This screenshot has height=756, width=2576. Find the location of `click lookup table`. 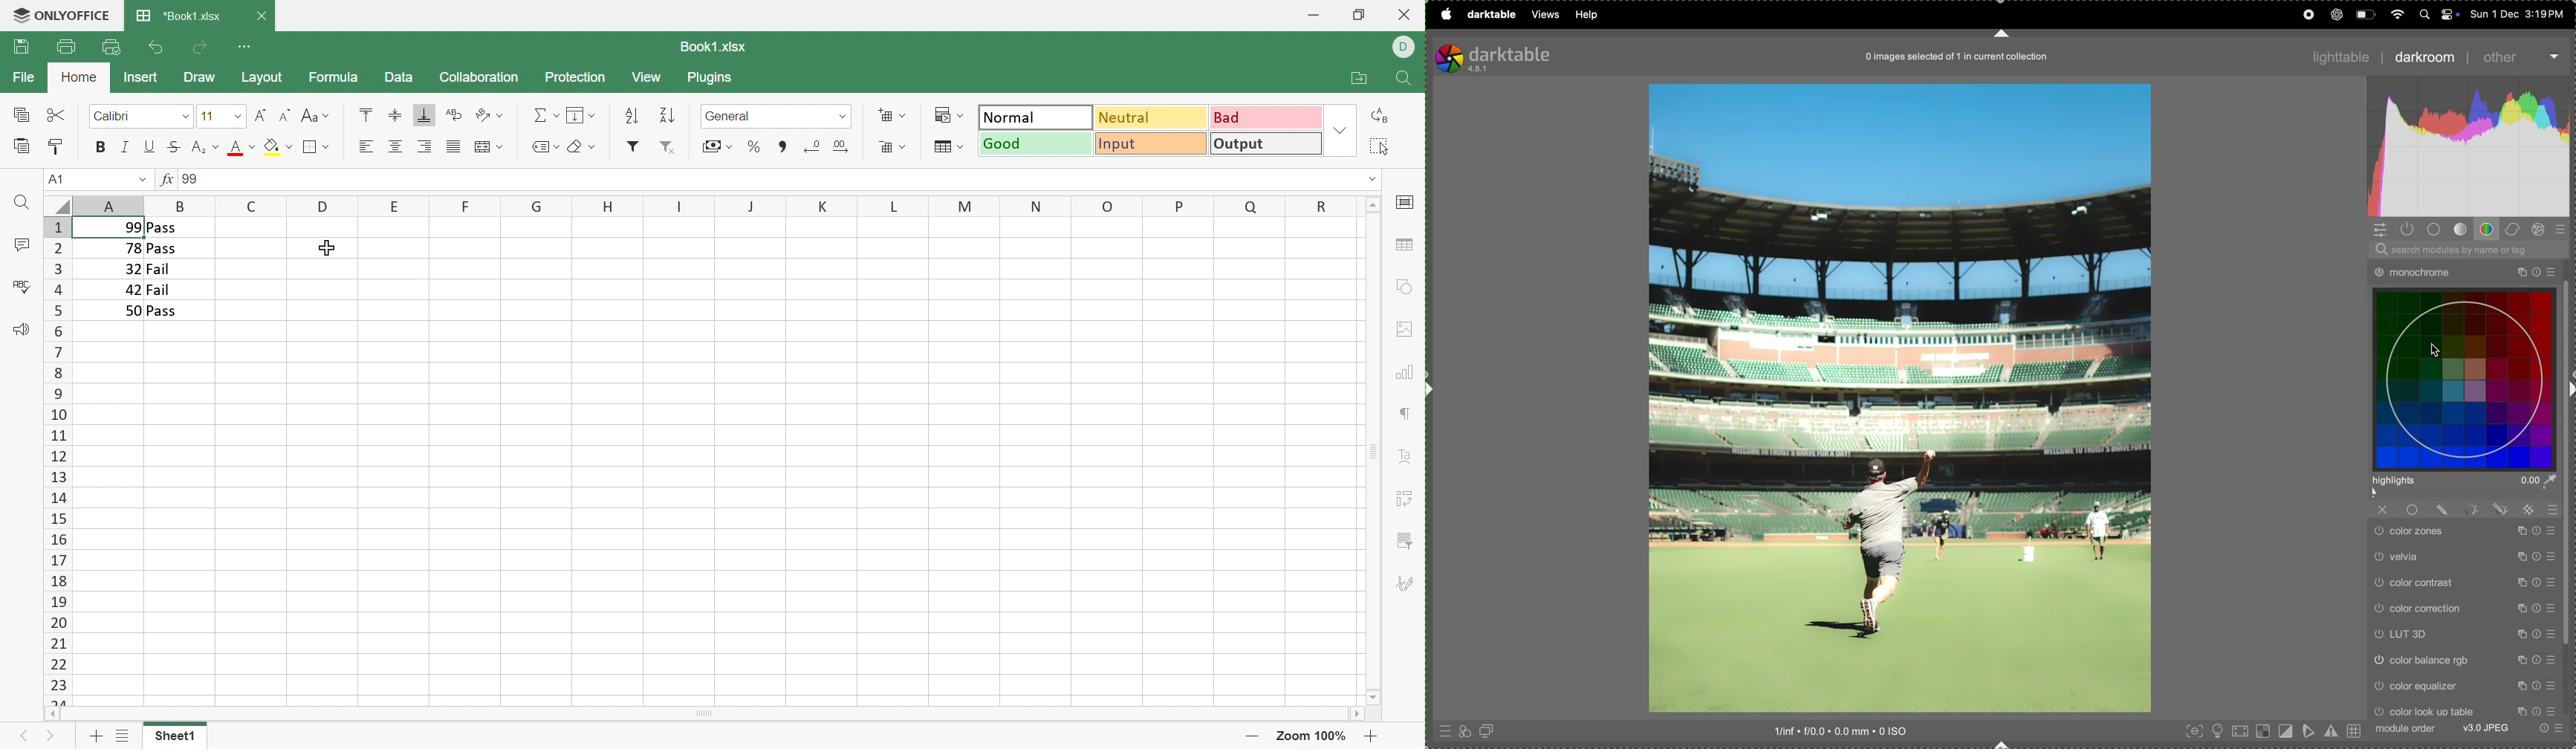

click lookup table is located at coordinates (2467, 709).